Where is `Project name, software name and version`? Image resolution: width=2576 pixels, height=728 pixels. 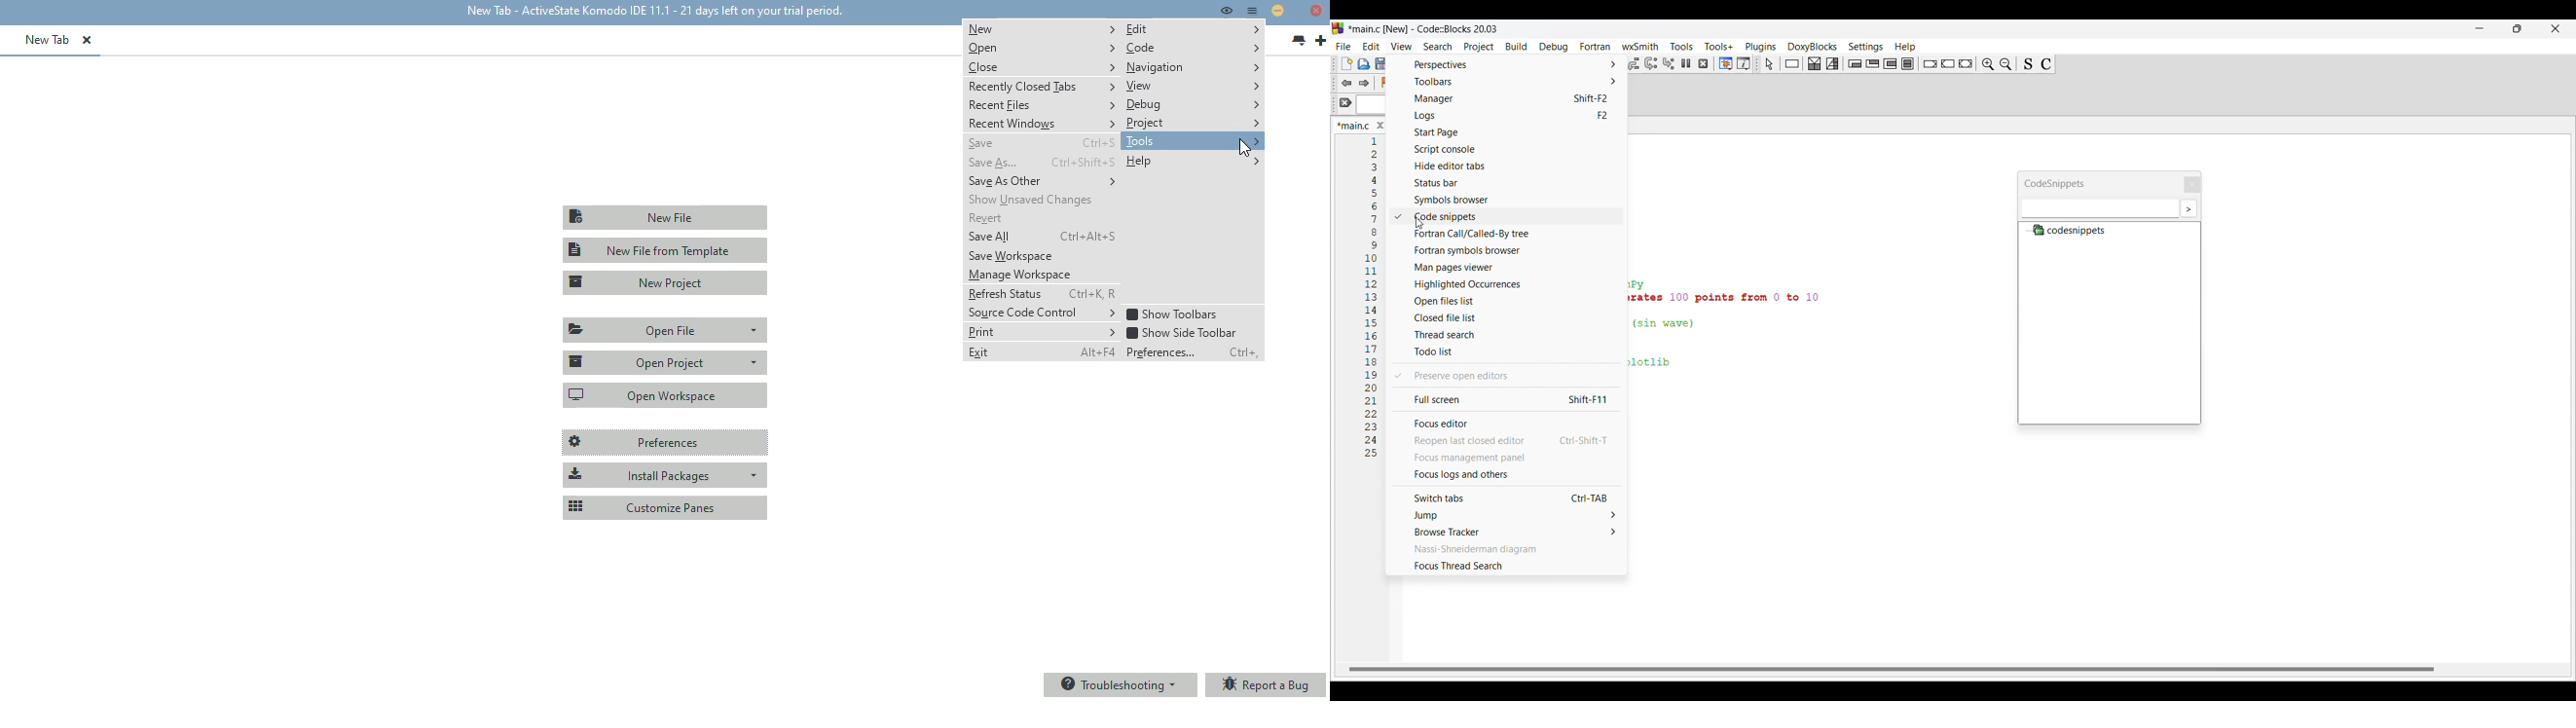
Project name, software name and version is located at coordinates (1424, 29).